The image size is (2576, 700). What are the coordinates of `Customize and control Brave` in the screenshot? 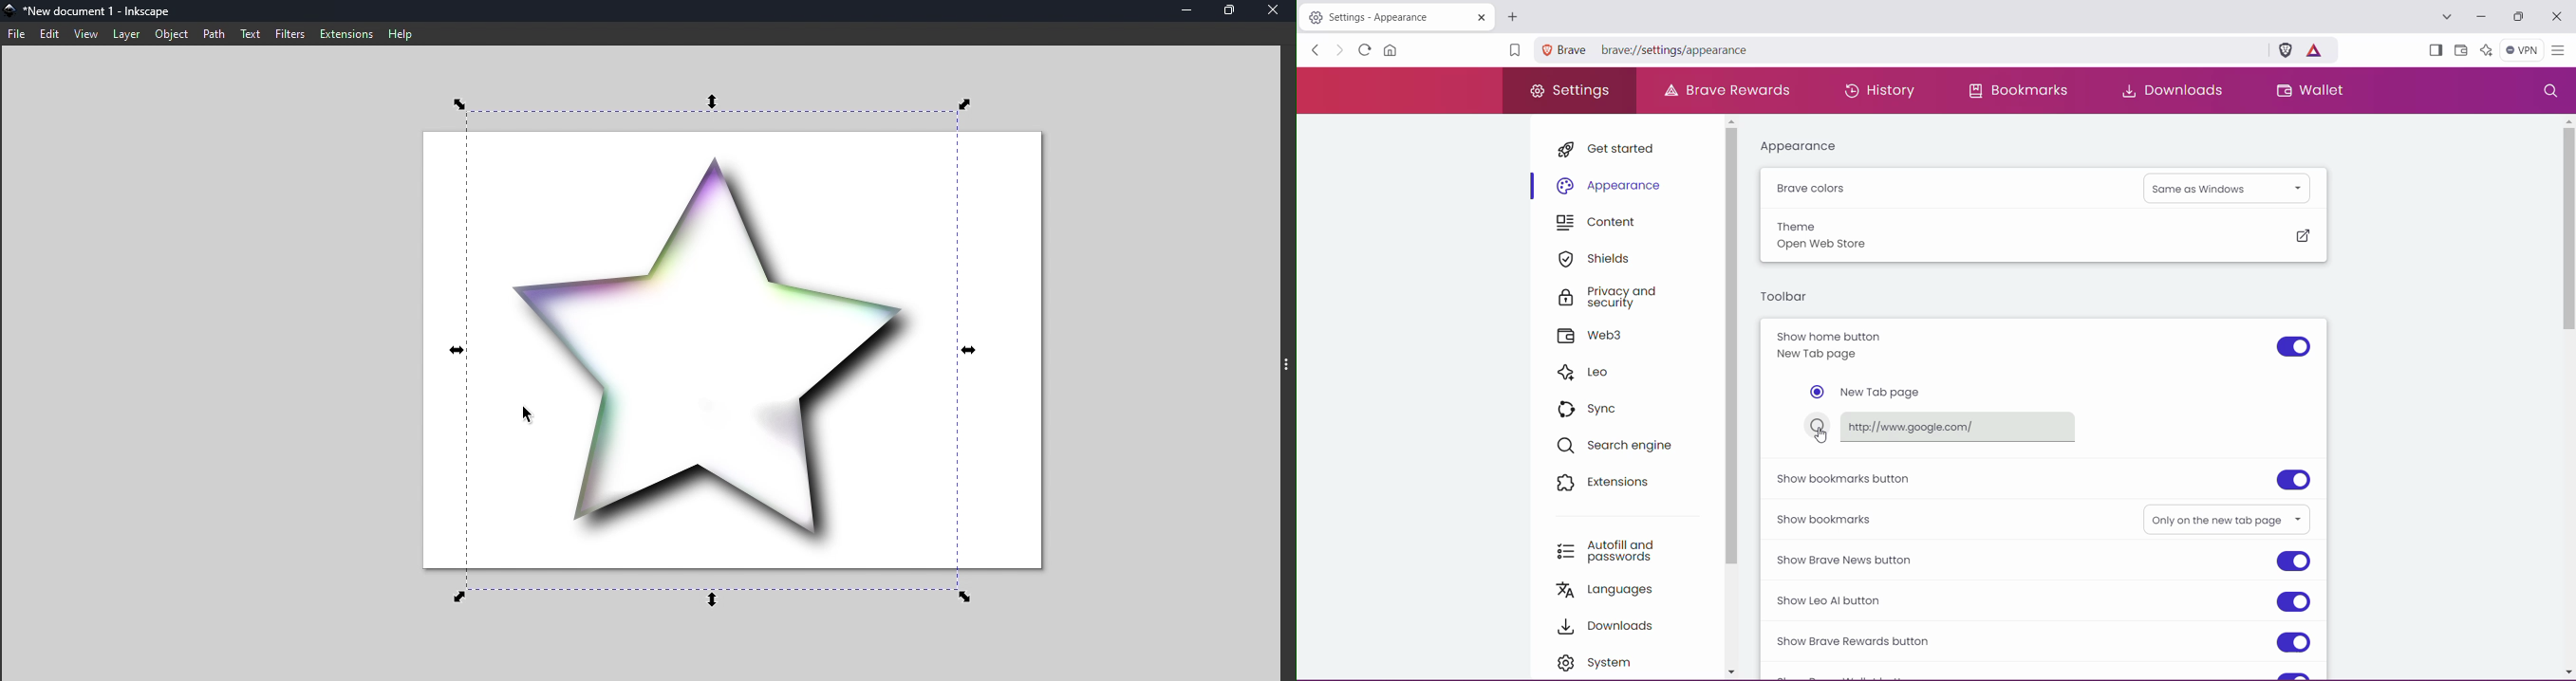 It's located at (2558, 51).